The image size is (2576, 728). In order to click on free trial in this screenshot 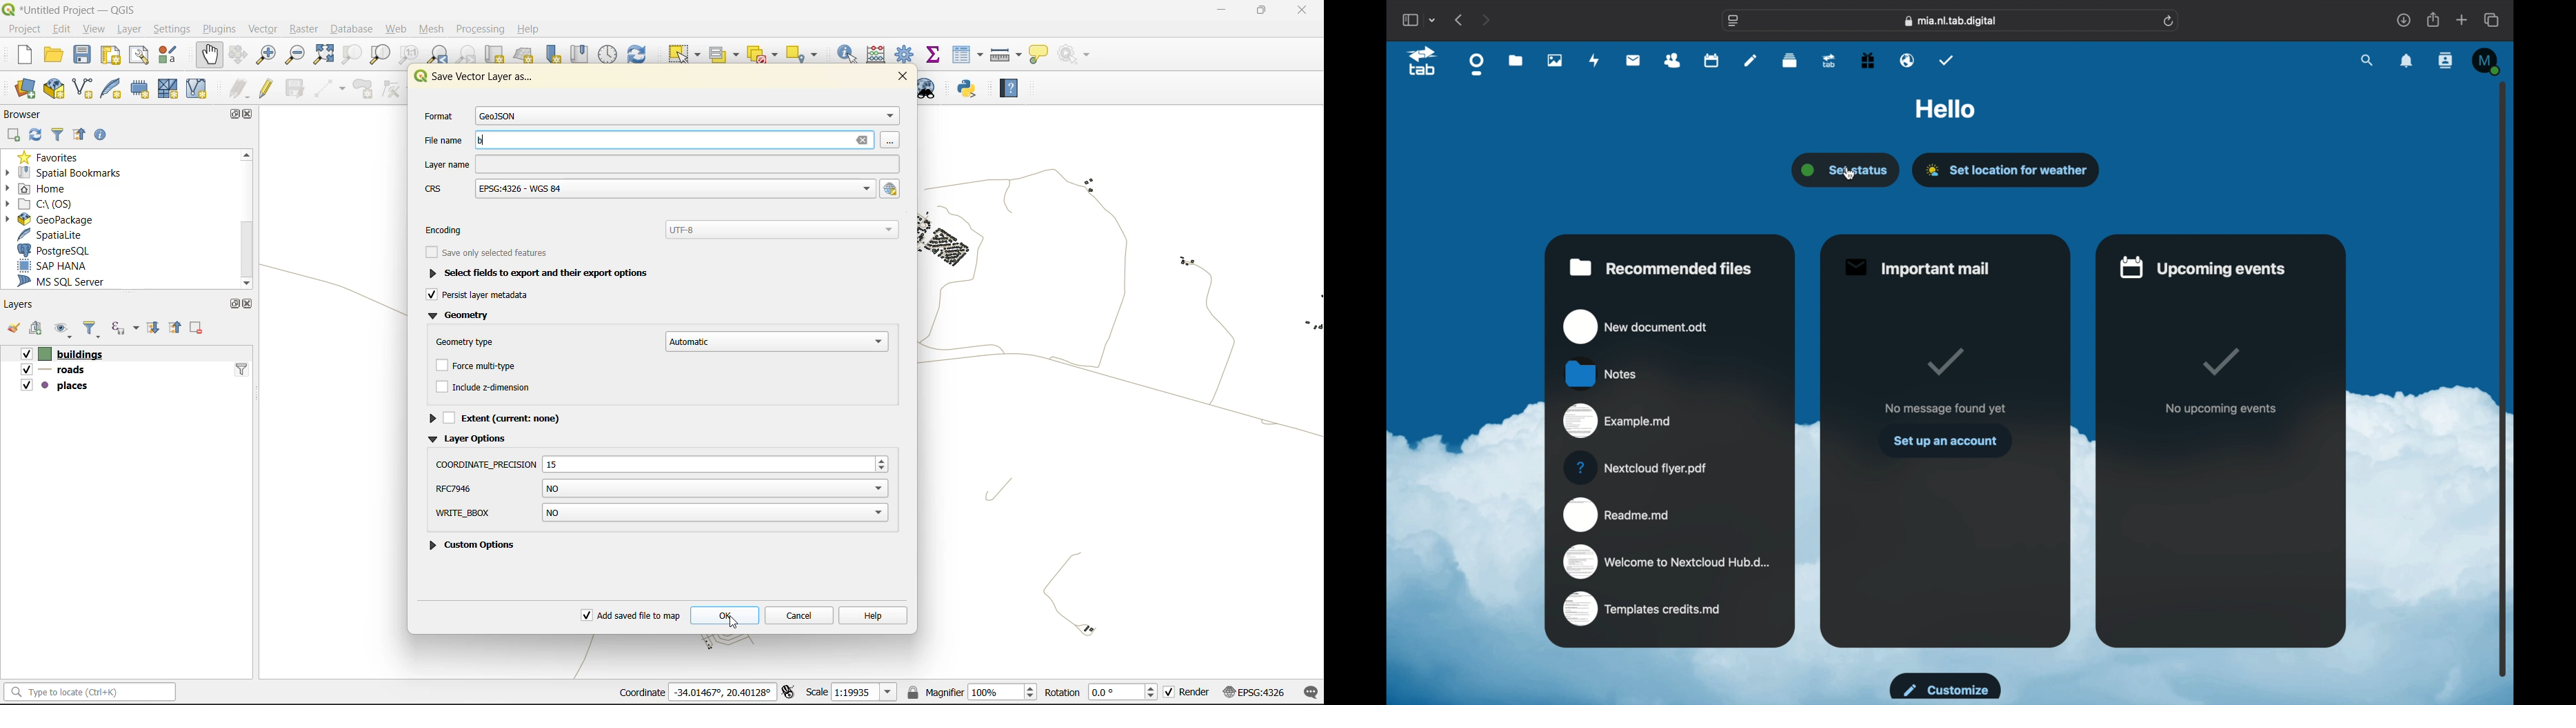, I will do `click(1868, 59)`.